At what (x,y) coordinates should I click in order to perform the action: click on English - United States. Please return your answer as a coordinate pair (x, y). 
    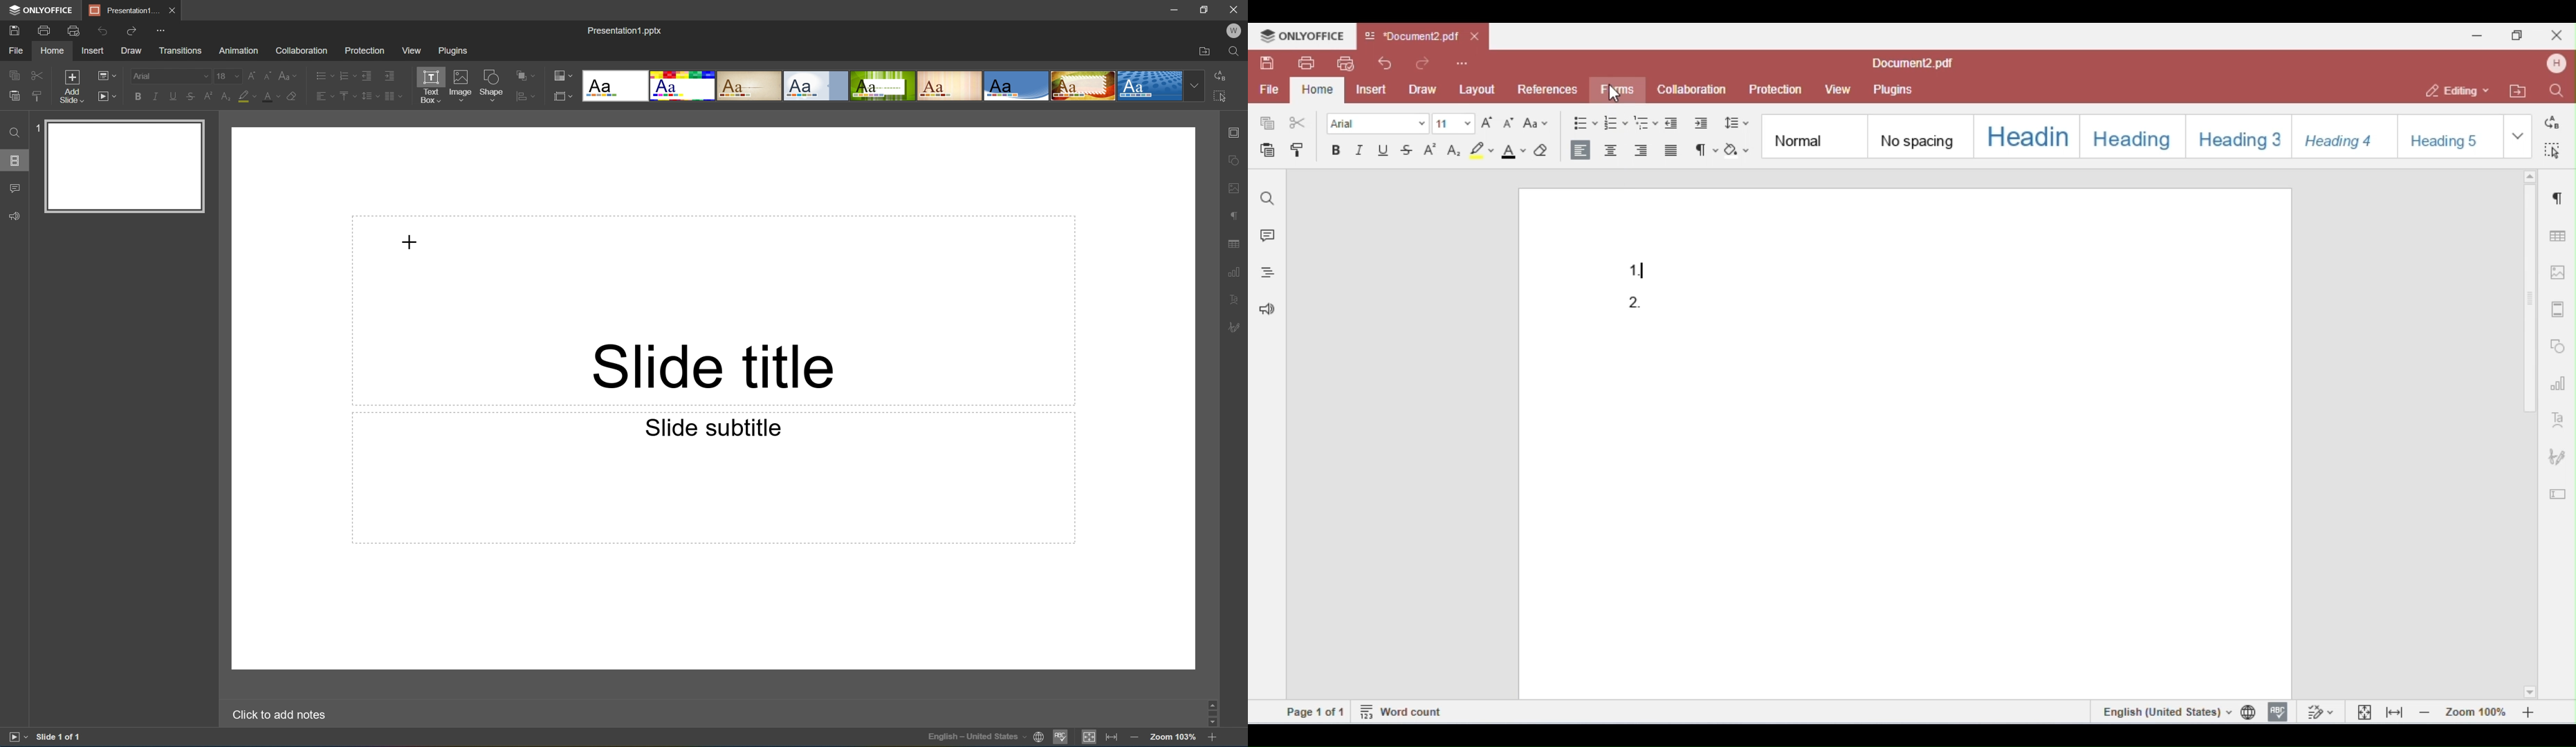
    Looking at the image, I should click on (977, 738).